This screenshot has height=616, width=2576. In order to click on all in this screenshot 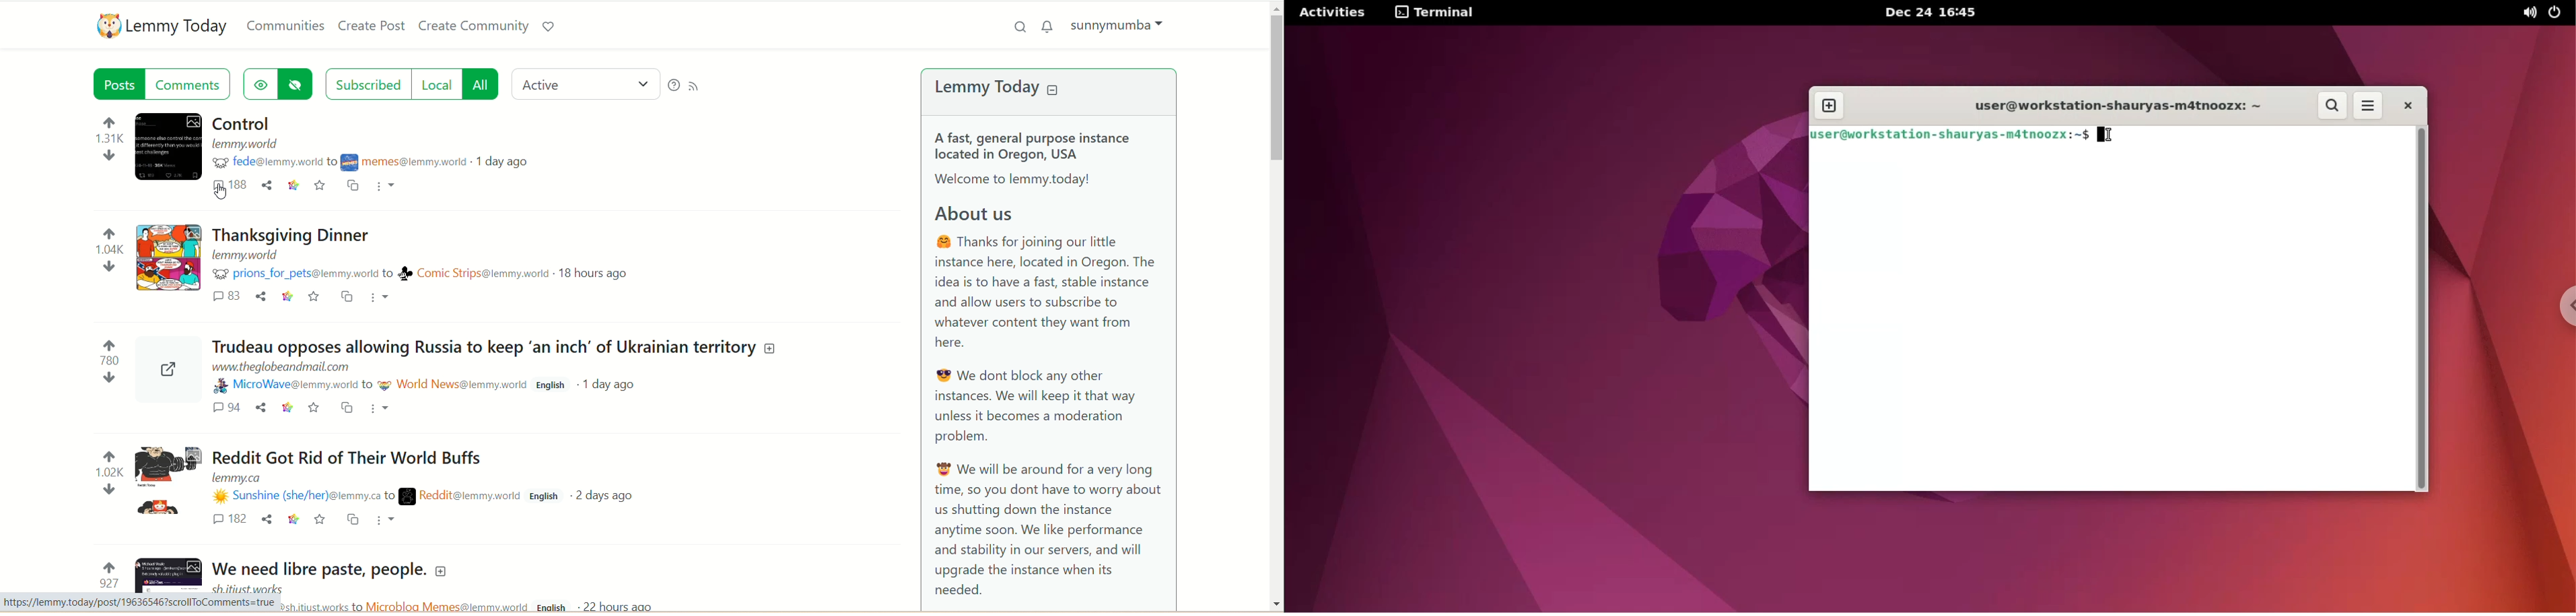, I will do `click(483, 85)`.